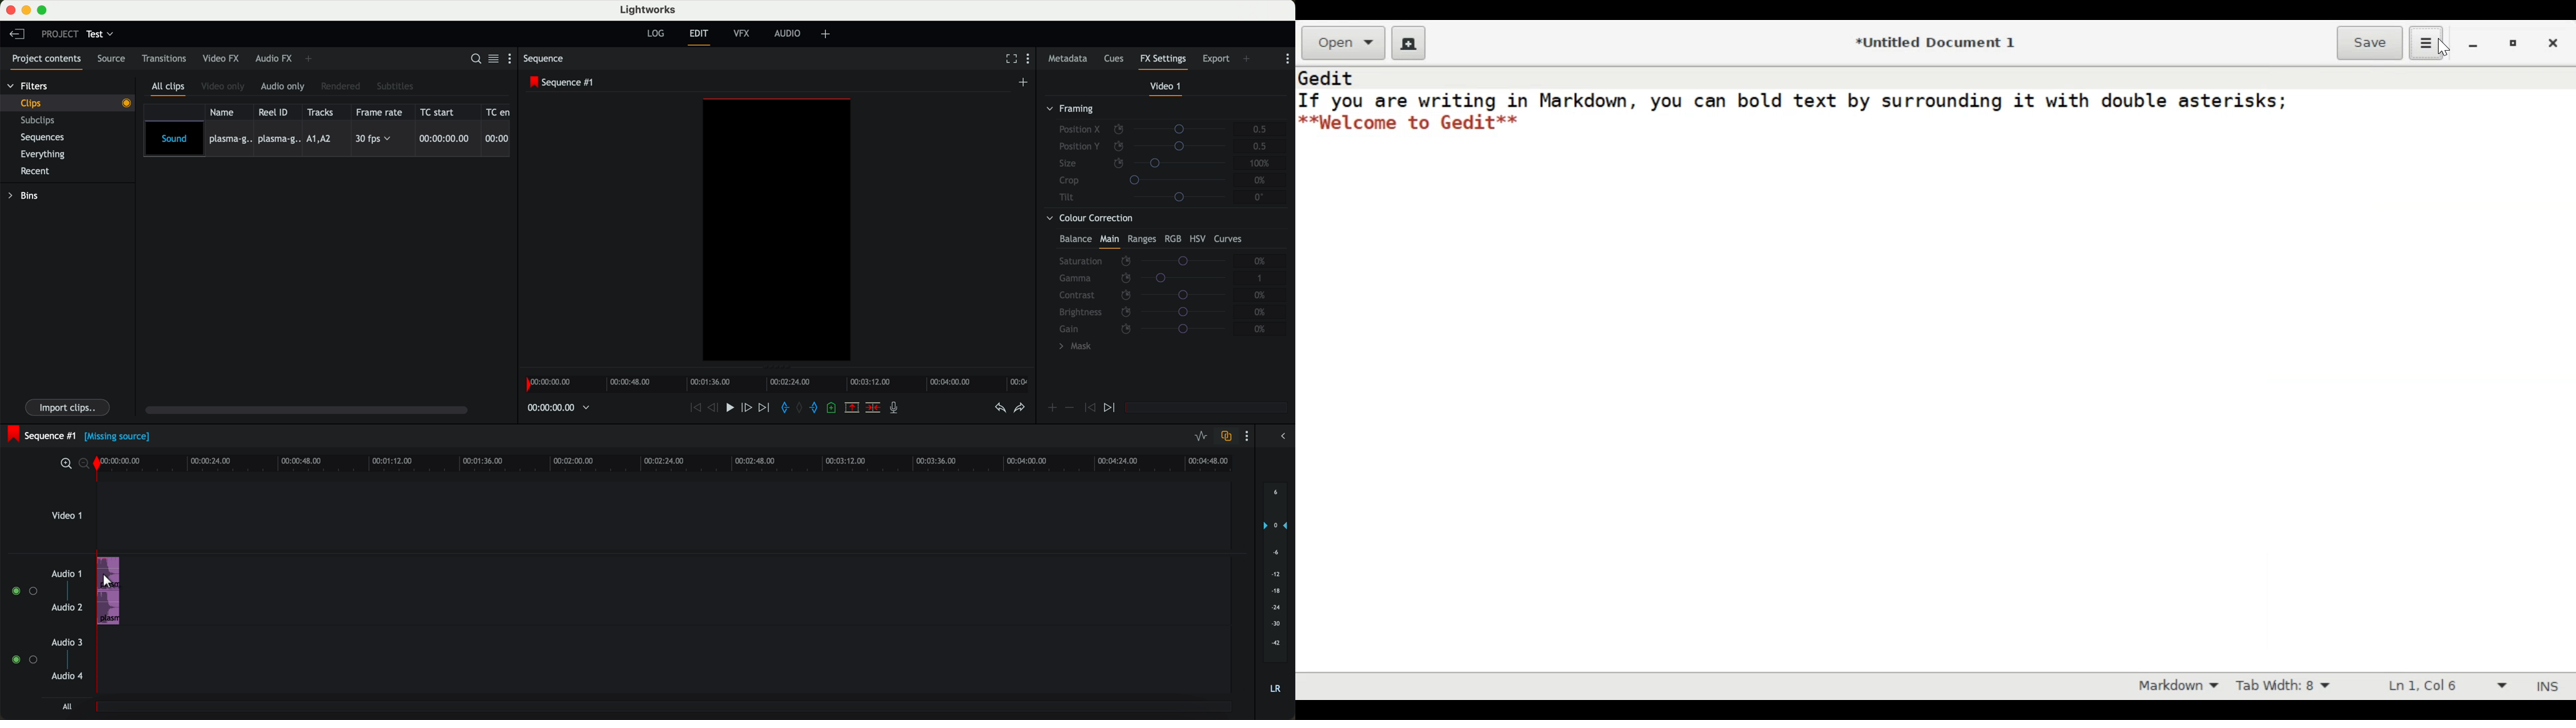 This screenshot has width=2576, height=728. Describe the element at coordinates (41, 434) in the screenshot. I see `sequence #1` at that location.